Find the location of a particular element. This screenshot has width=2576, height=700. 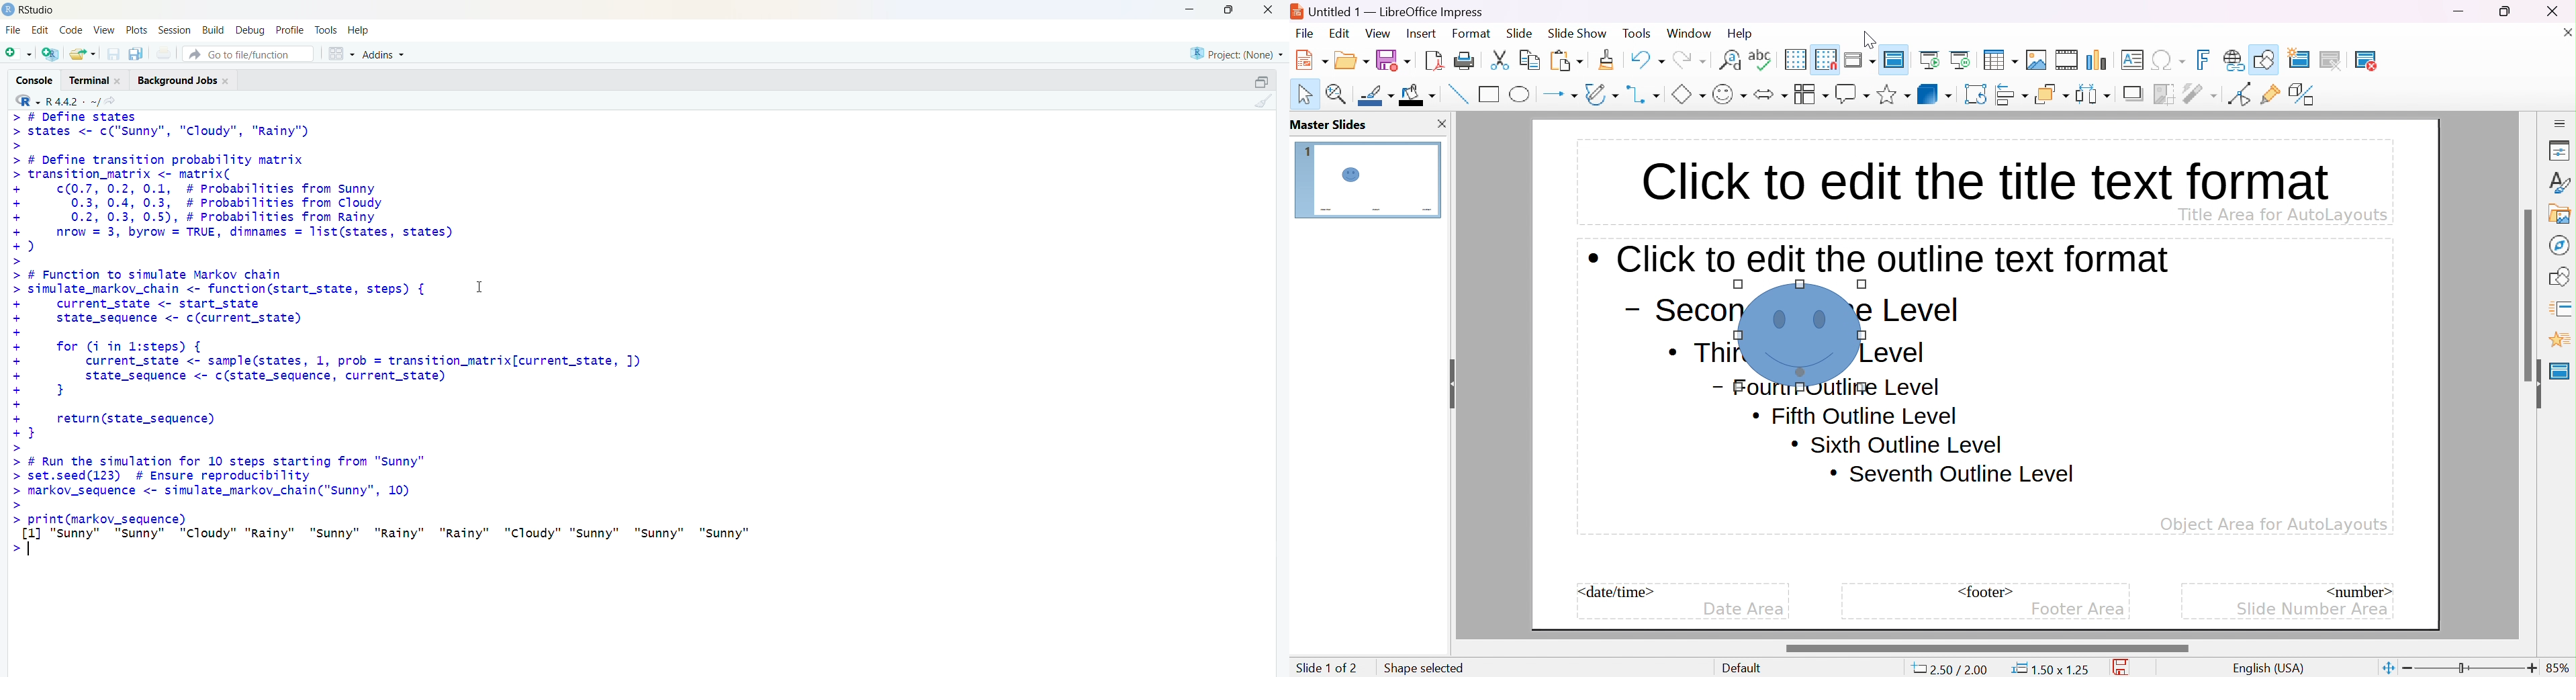

line color is located at coordinates (1377, 95).